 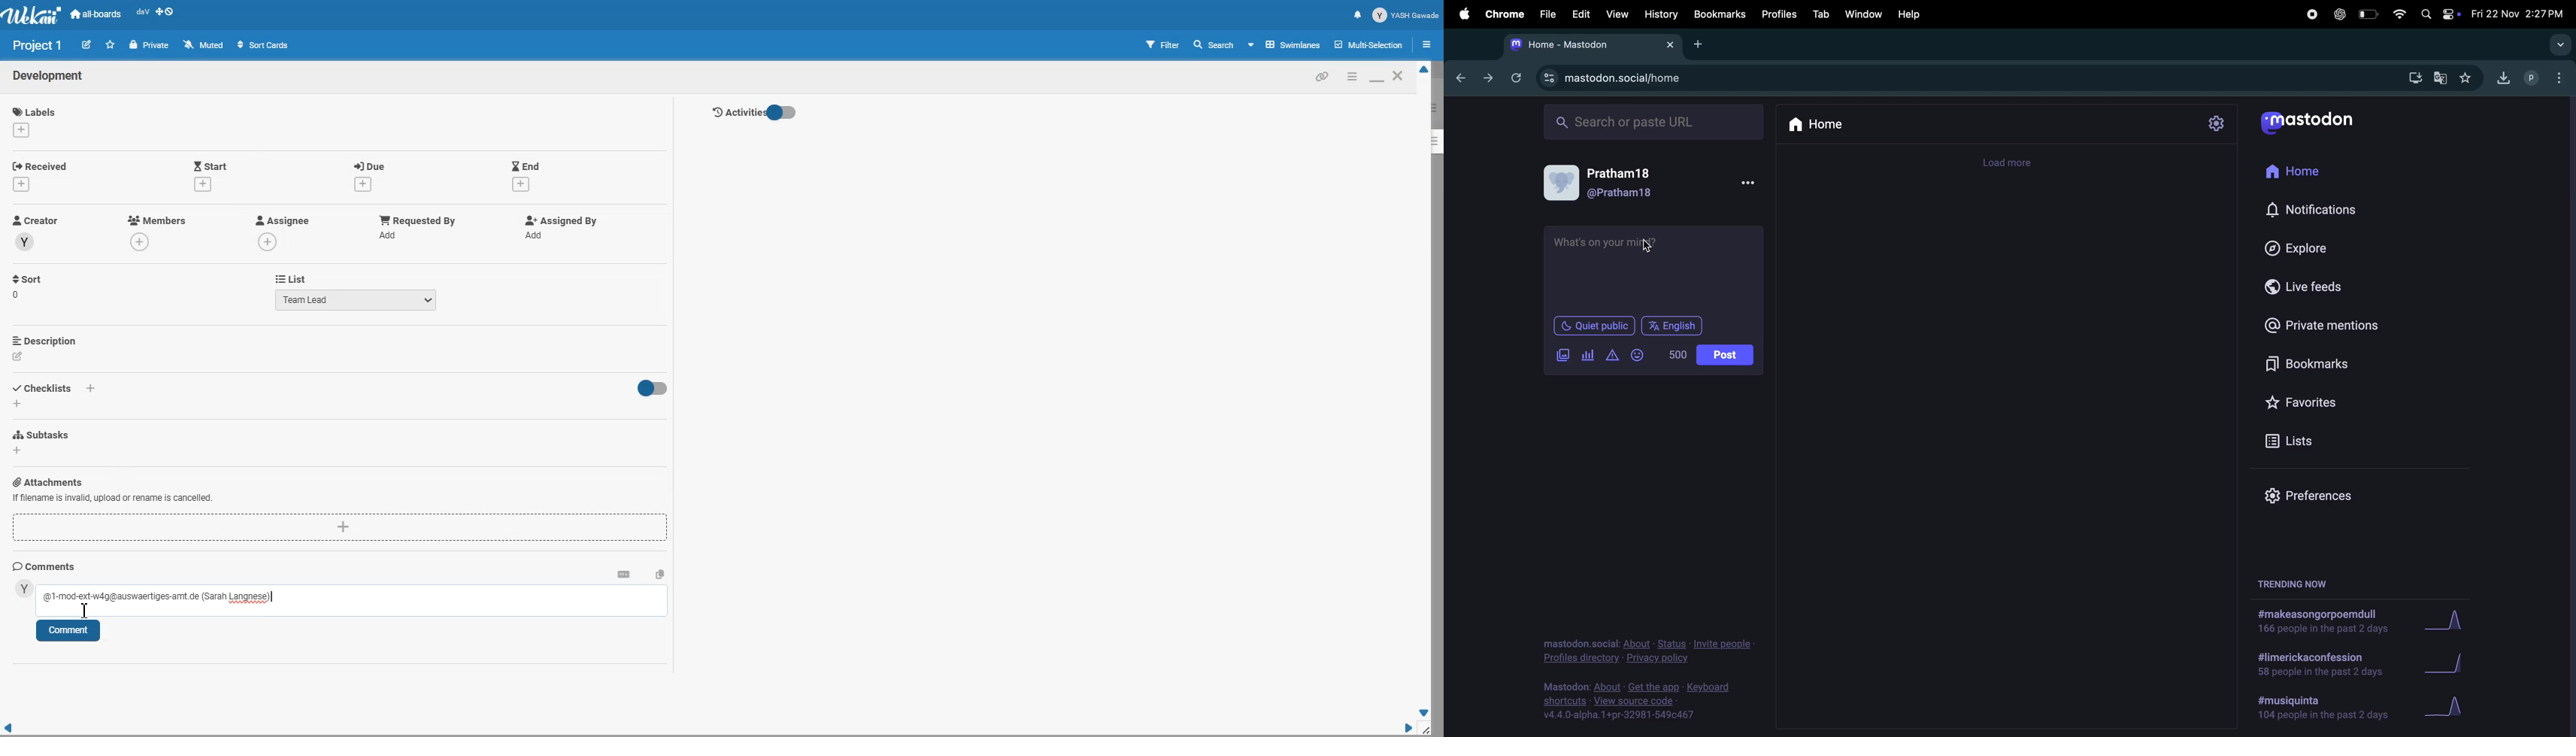 What do you see at coordinates (17, 403) in the screenshot?
I see `add` at bounding box center [17, 403].